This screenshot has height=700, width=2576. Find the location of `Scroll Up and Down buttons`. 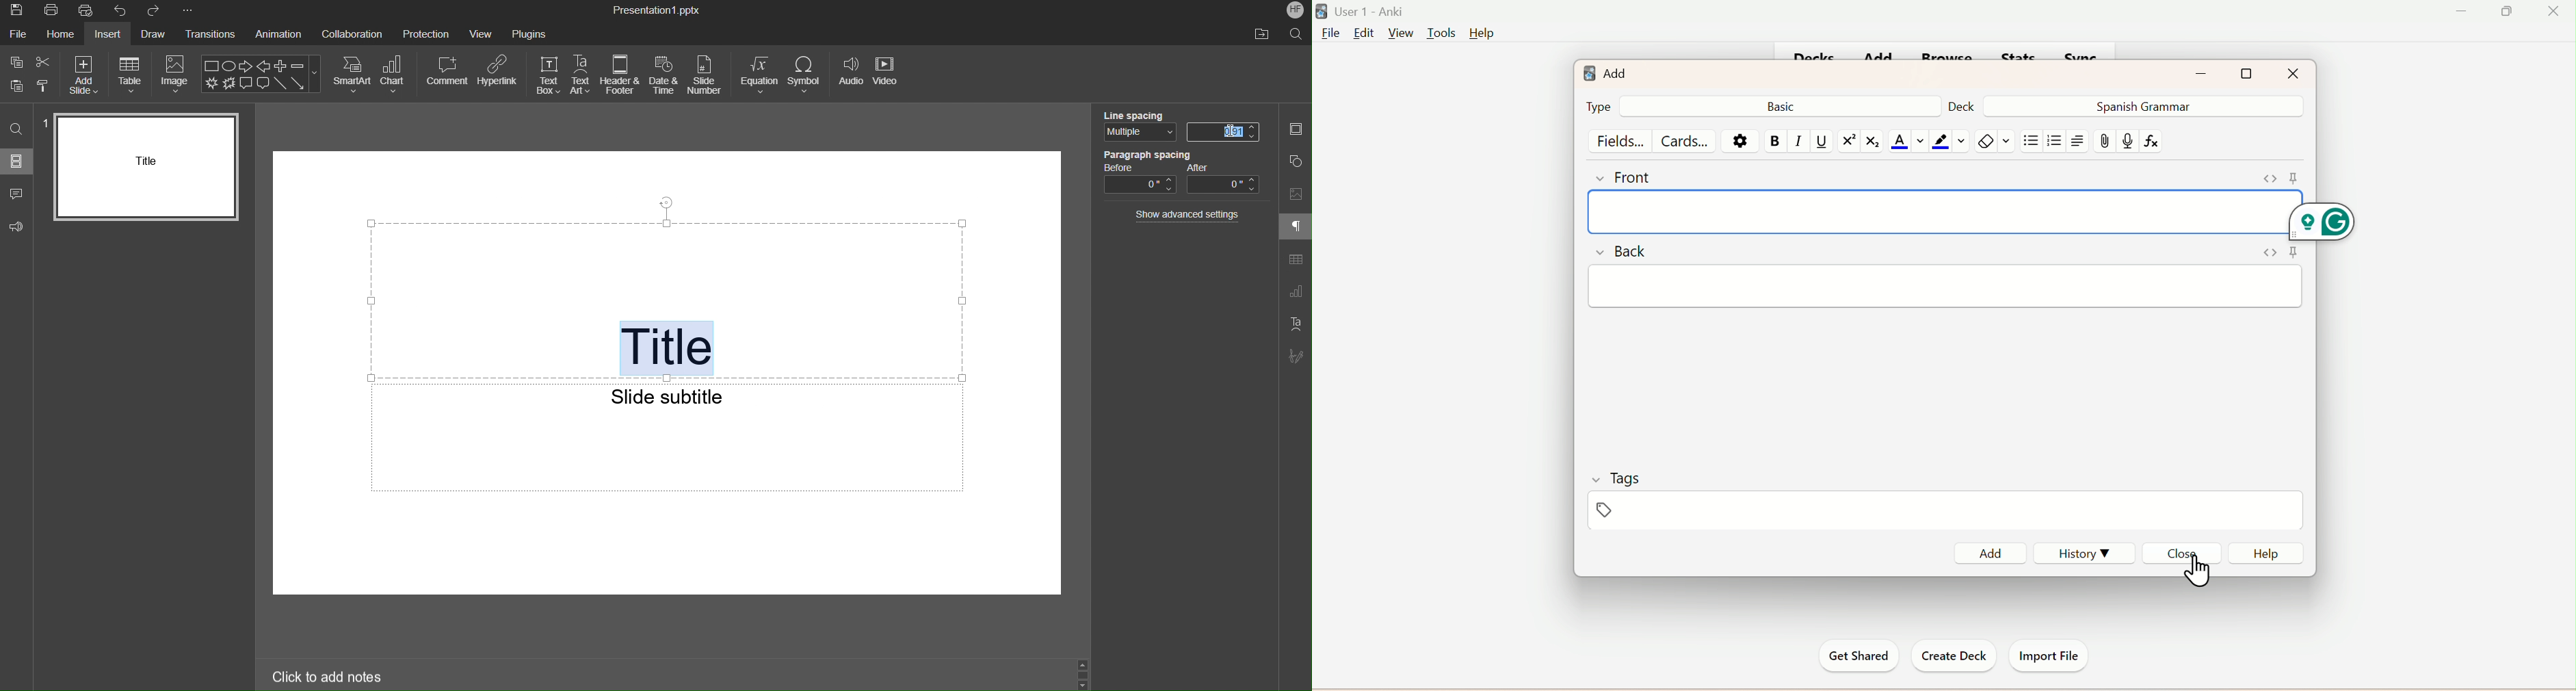

Scroll Up and Down buttons is located at coordinates (1082, 673).